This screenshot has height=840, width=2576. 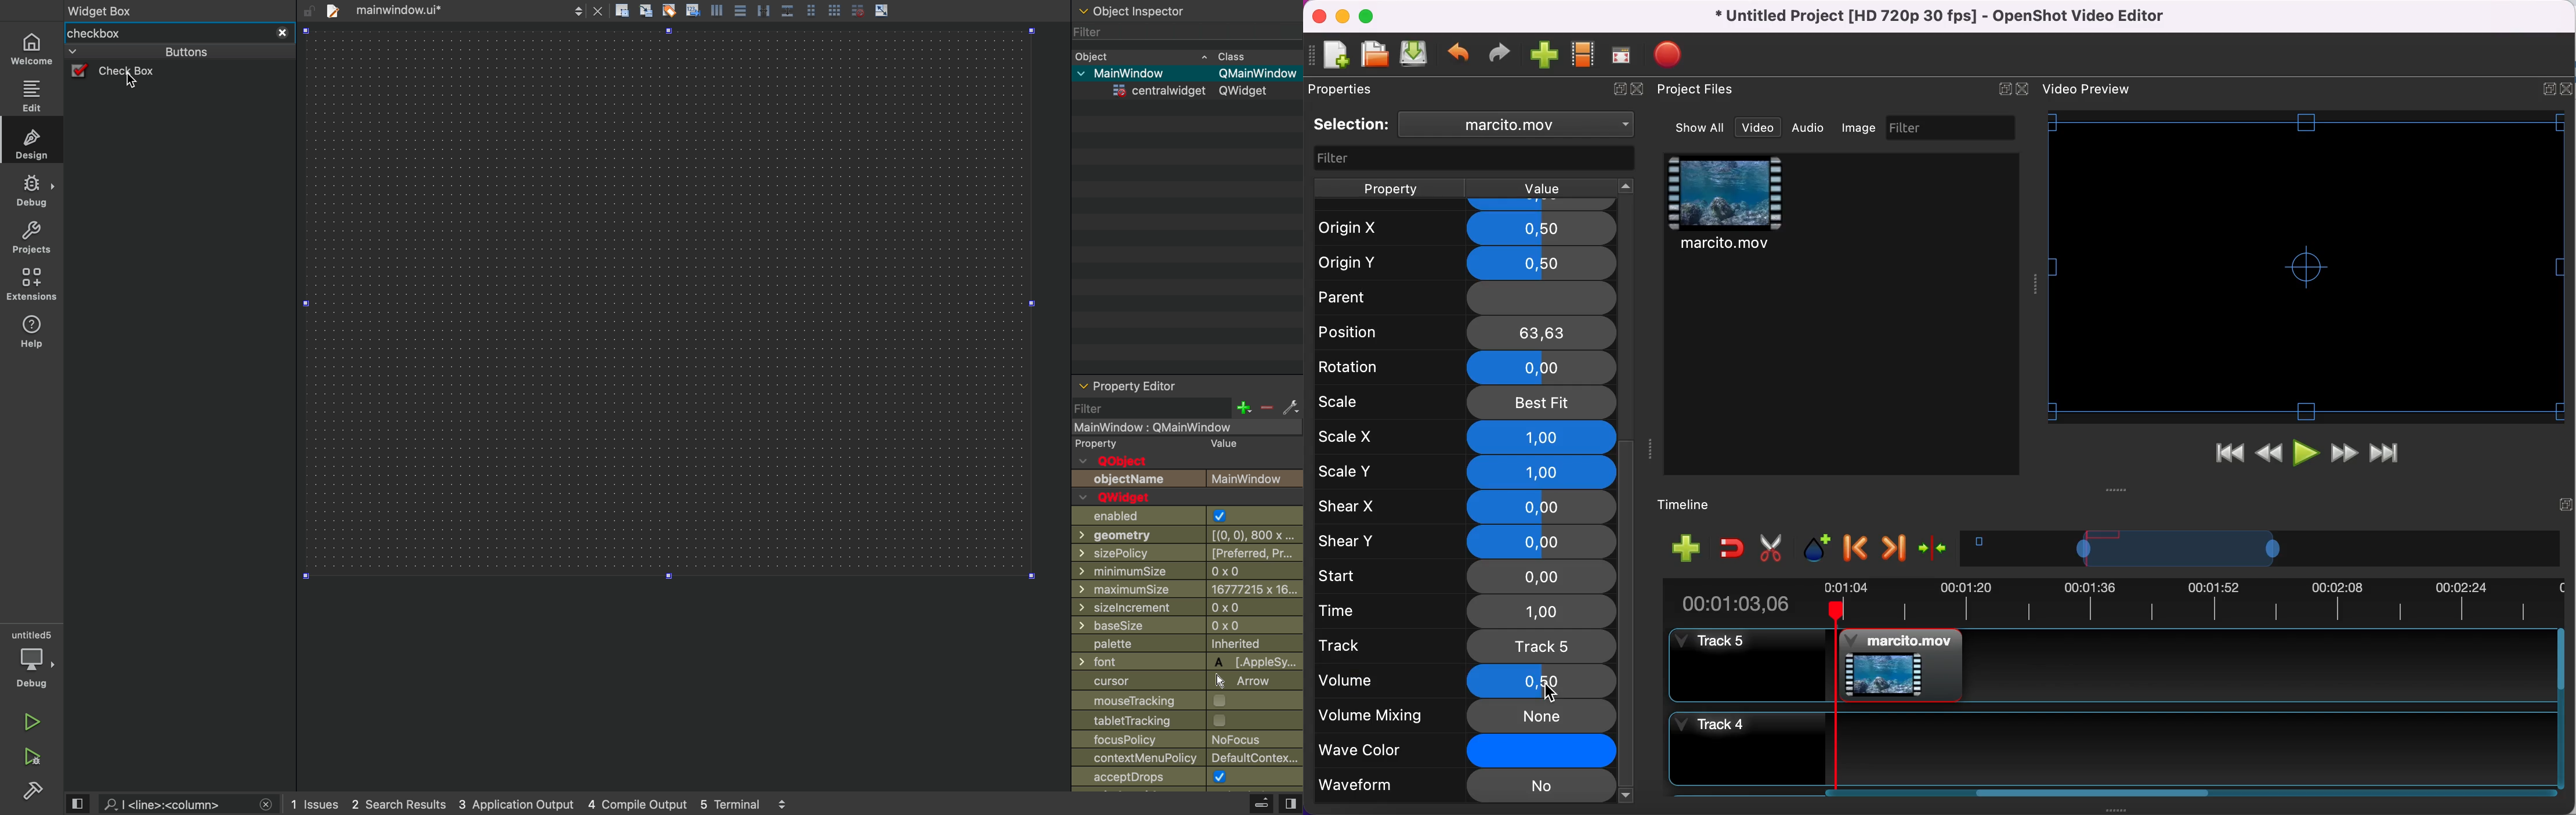 I want to click on view, so click(x=1290, y=805).